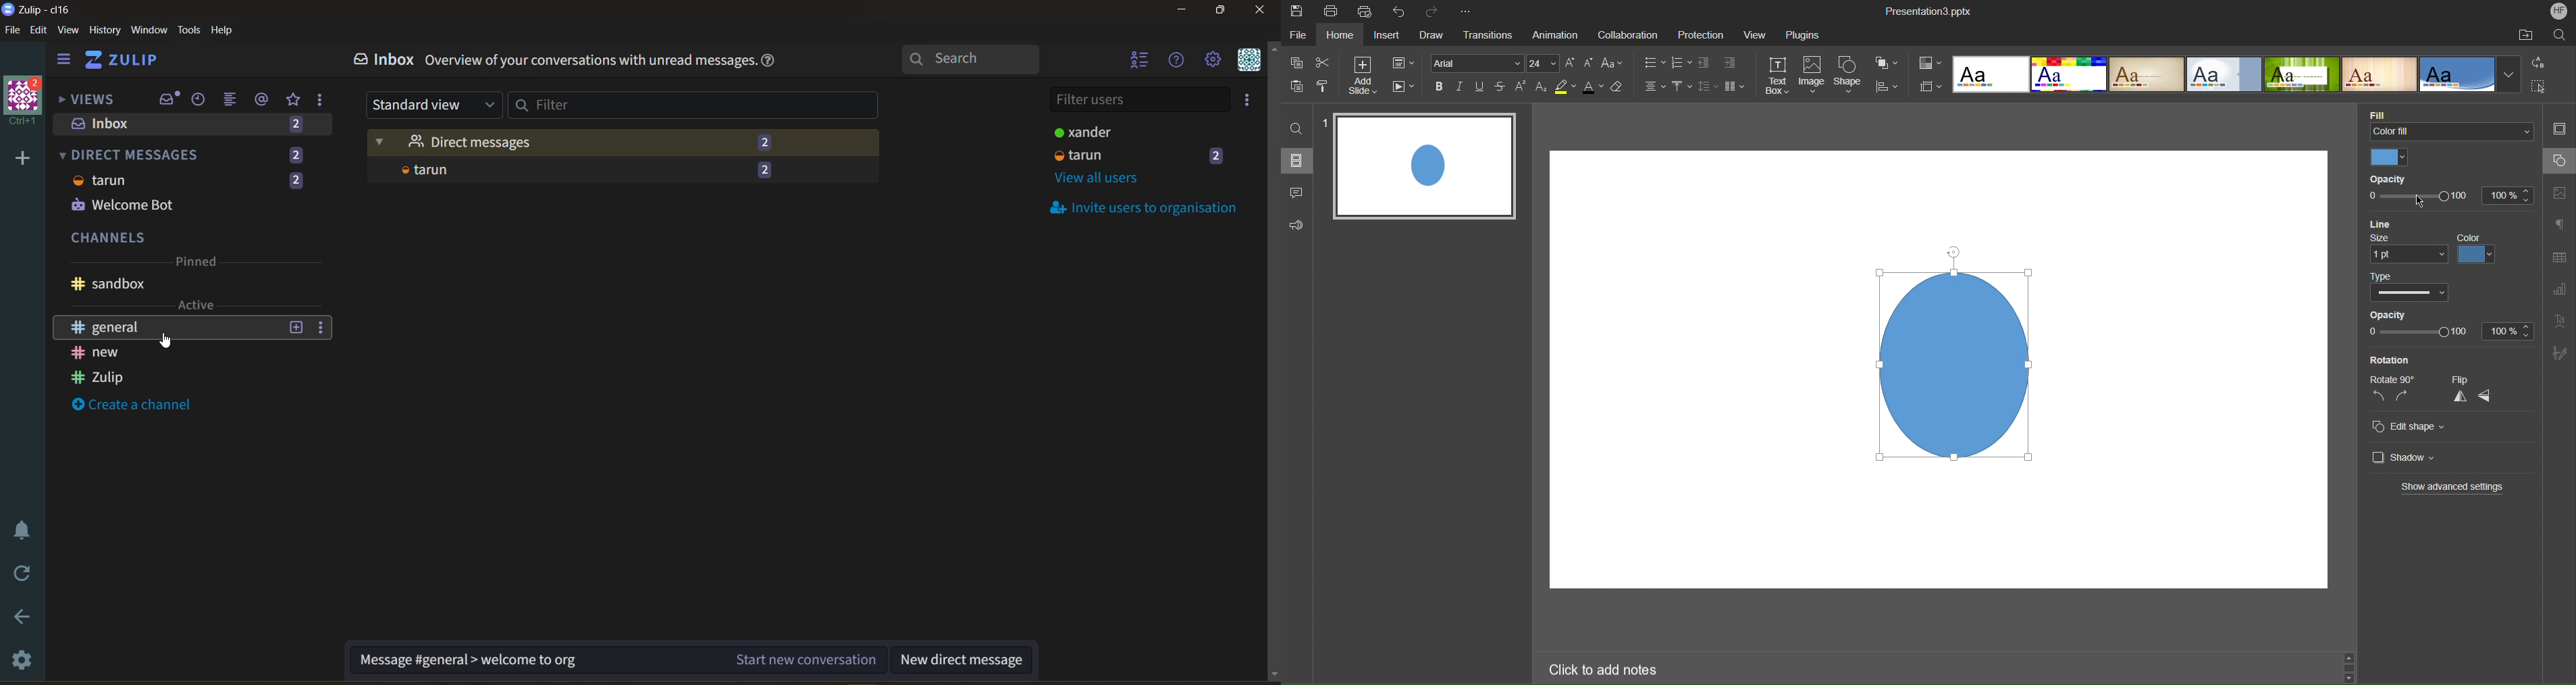 This screenshot has height=700, width=2576. I want to click on hide side bar, so click(63, 62).